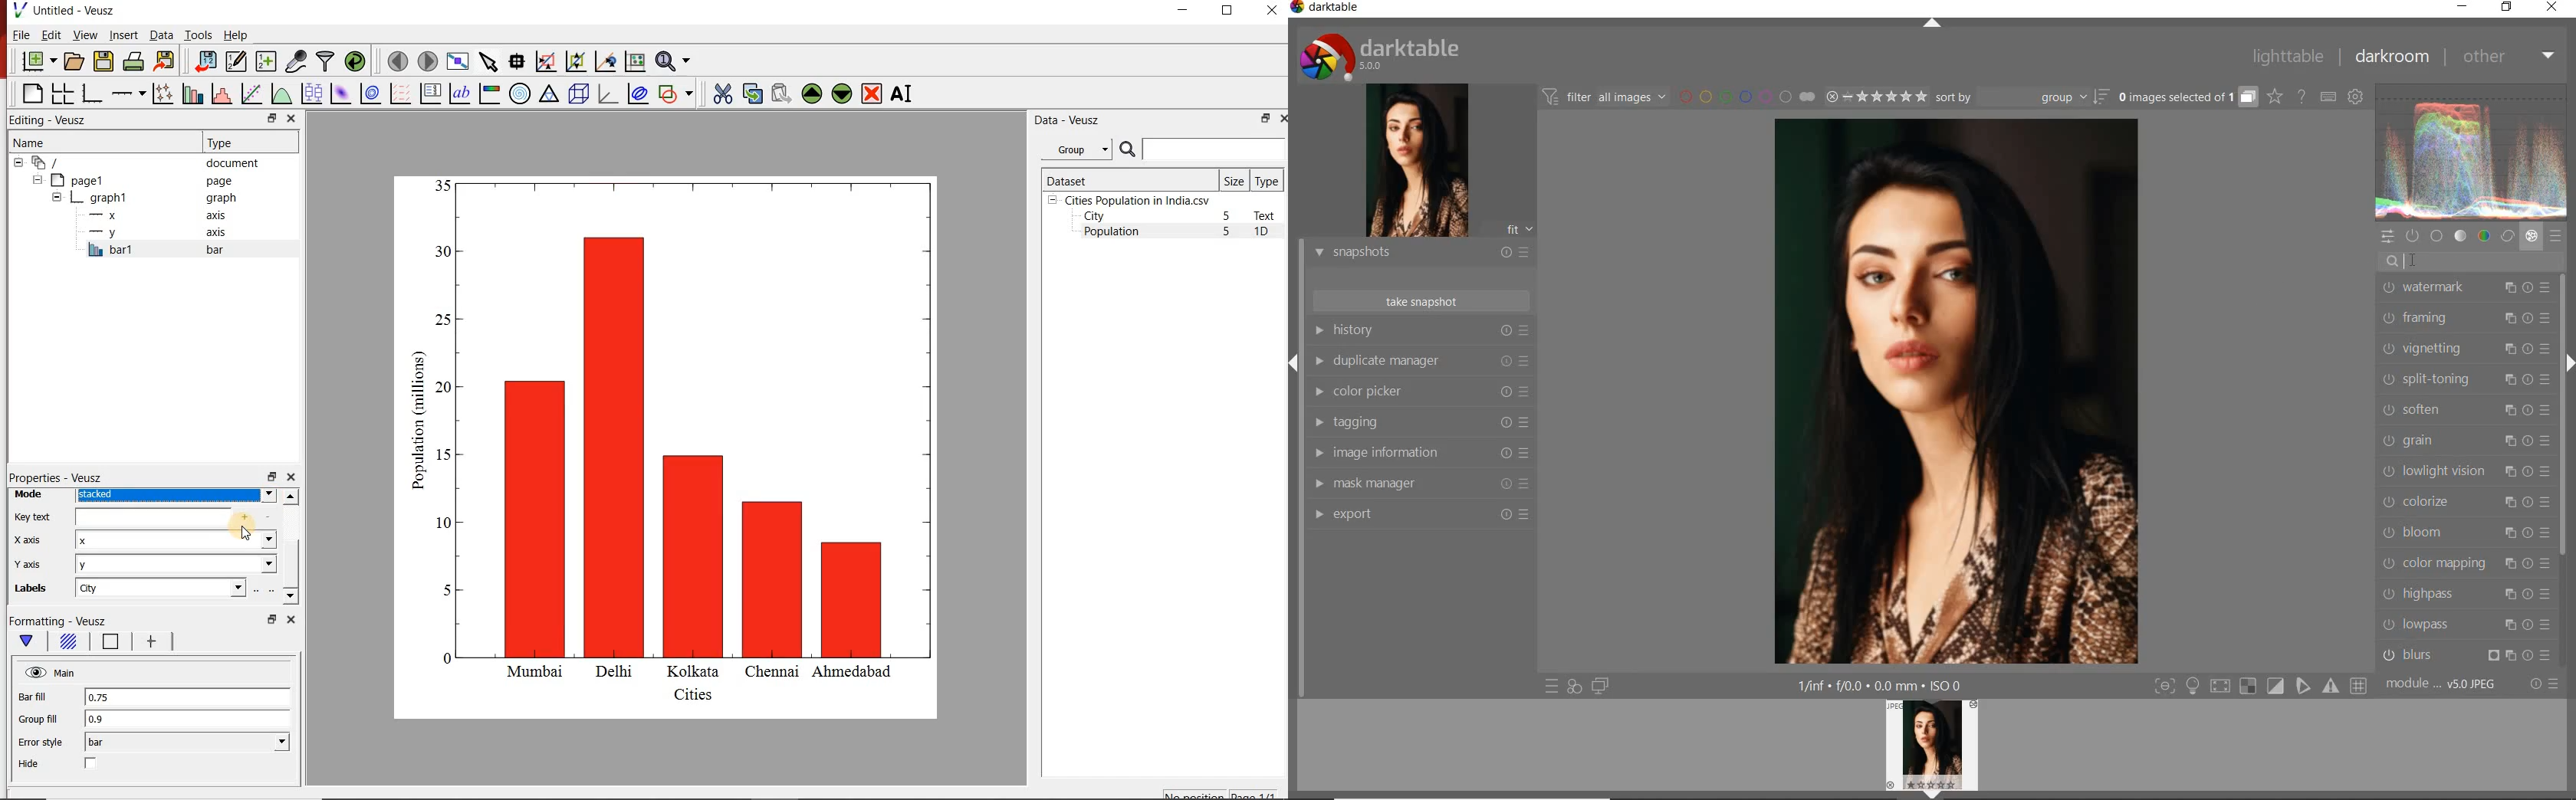 This screenshot has height=812, width=2576. Describe the element at coordinates (1421, 362) in the screenshot. I see `duplicate manager` at that location.